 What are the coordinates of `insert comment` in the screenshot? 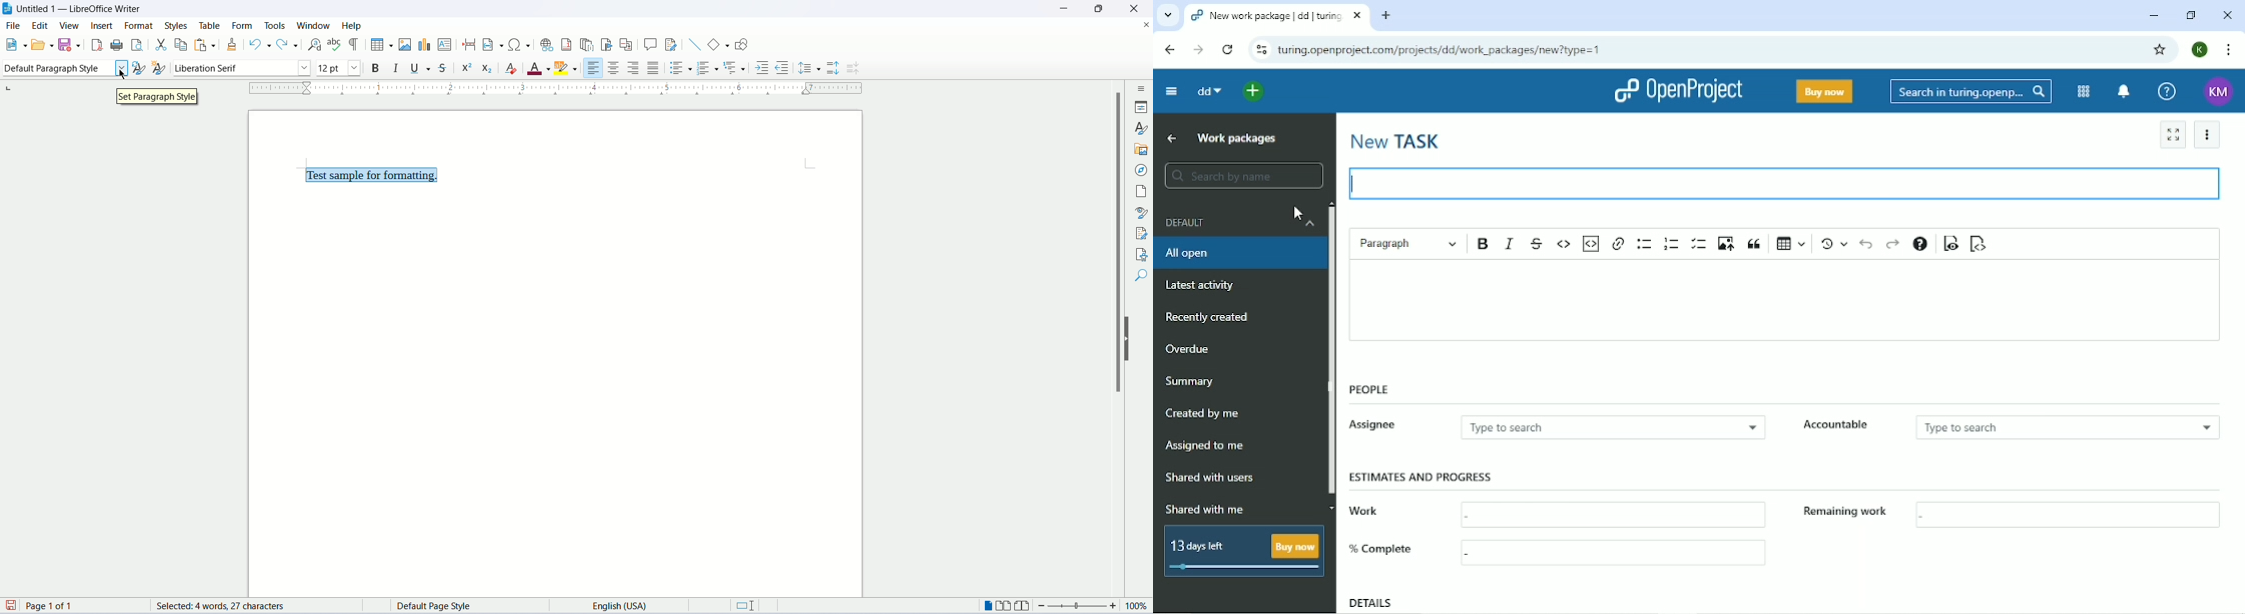 It's located at (650, 43).